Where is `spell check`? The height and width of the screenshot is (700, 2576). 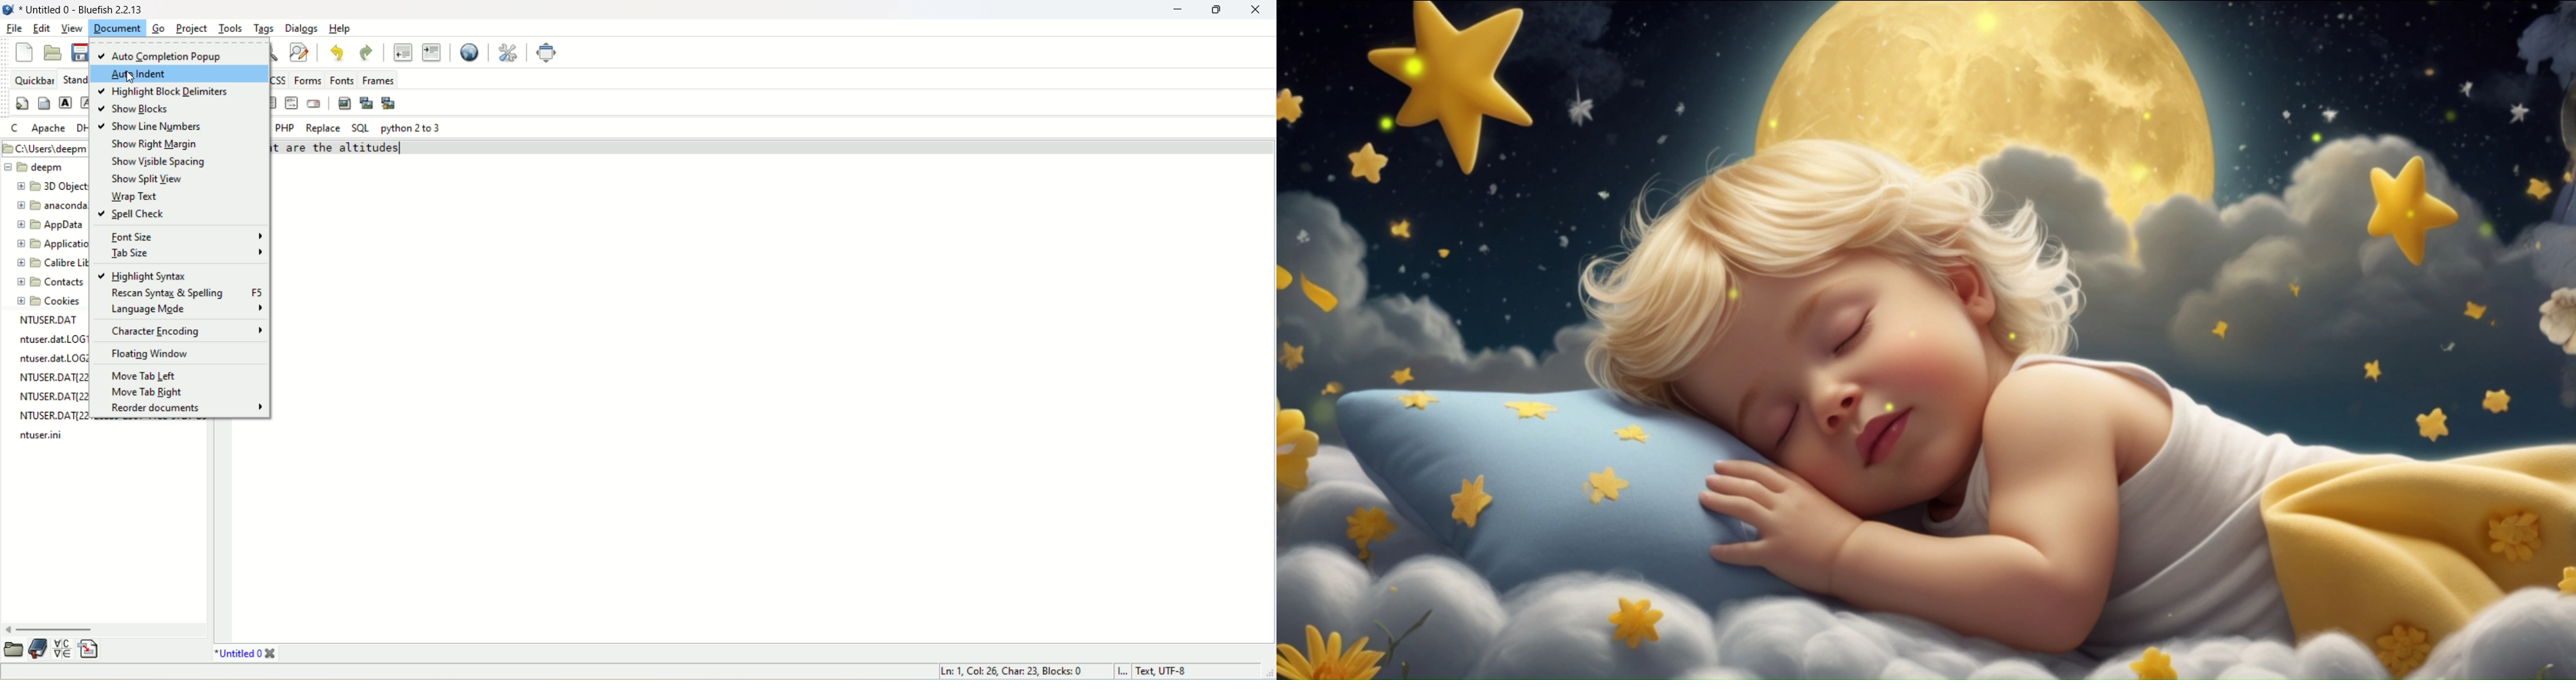 spell check is located at coordinates (134, 213).